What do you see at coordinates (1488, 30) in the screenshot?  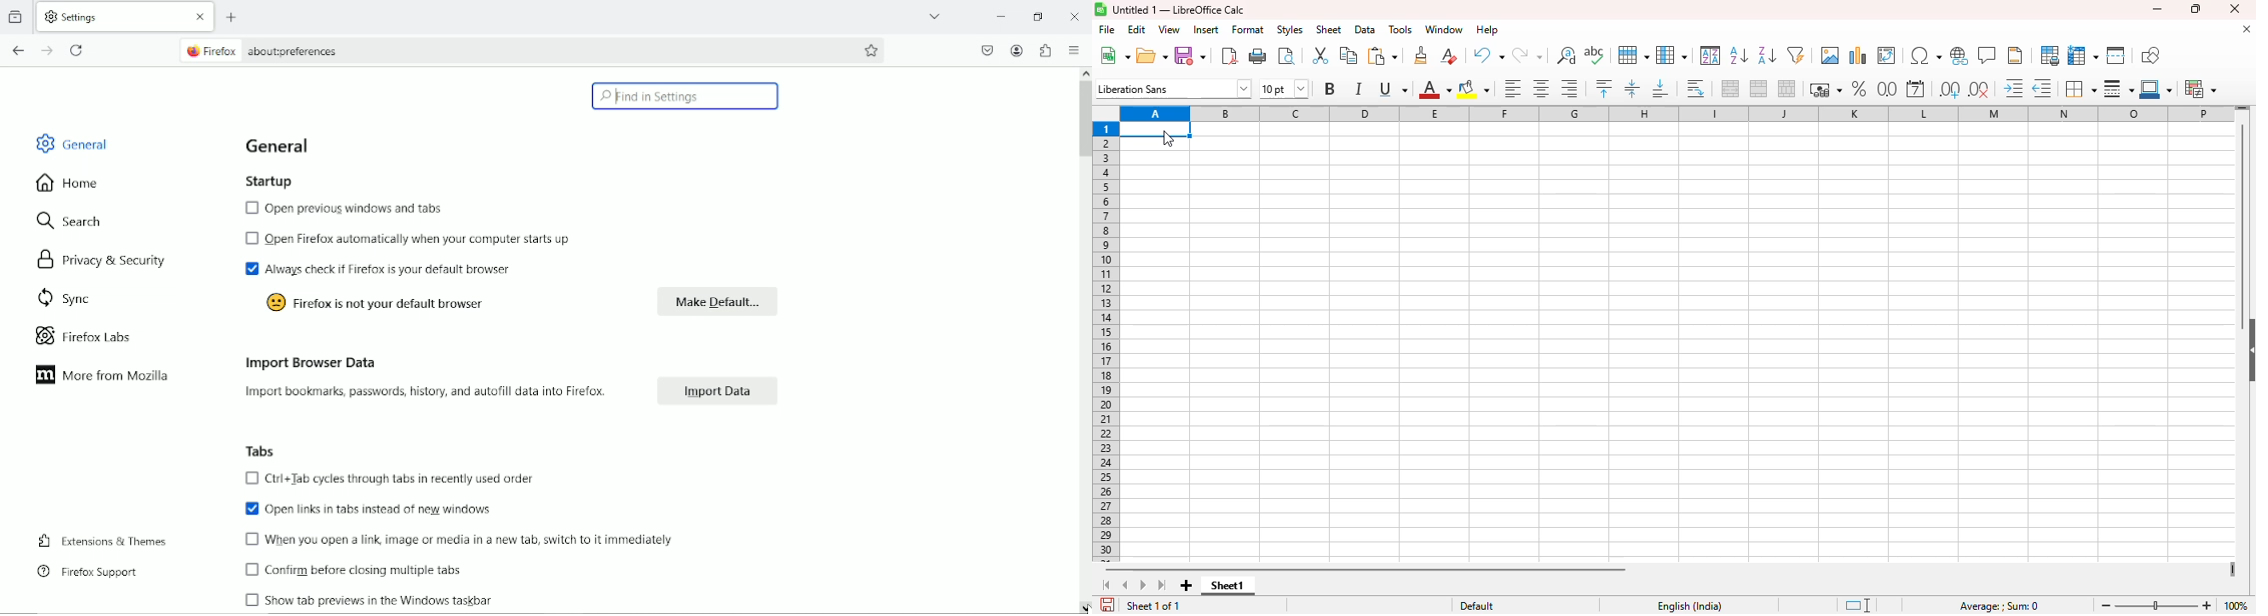 I see `help` at bounding box center [1488, 30].